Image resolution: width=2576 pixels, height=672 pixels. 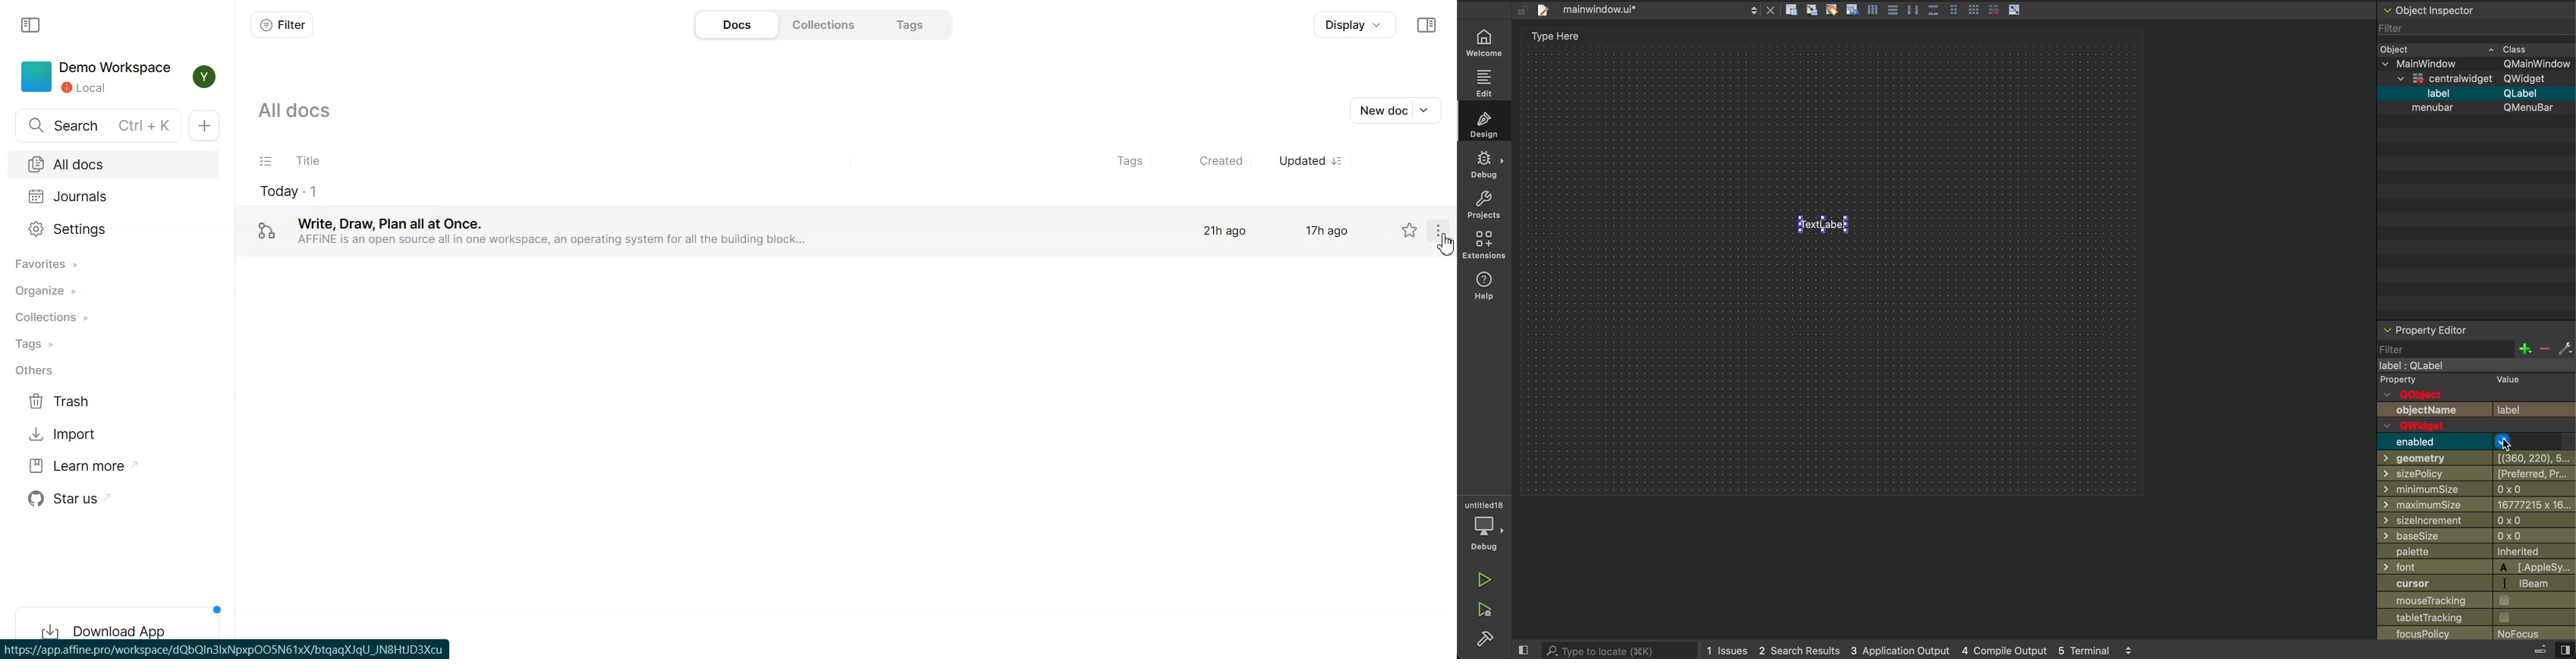 I want to click on Import, so click(x=115, y=435).